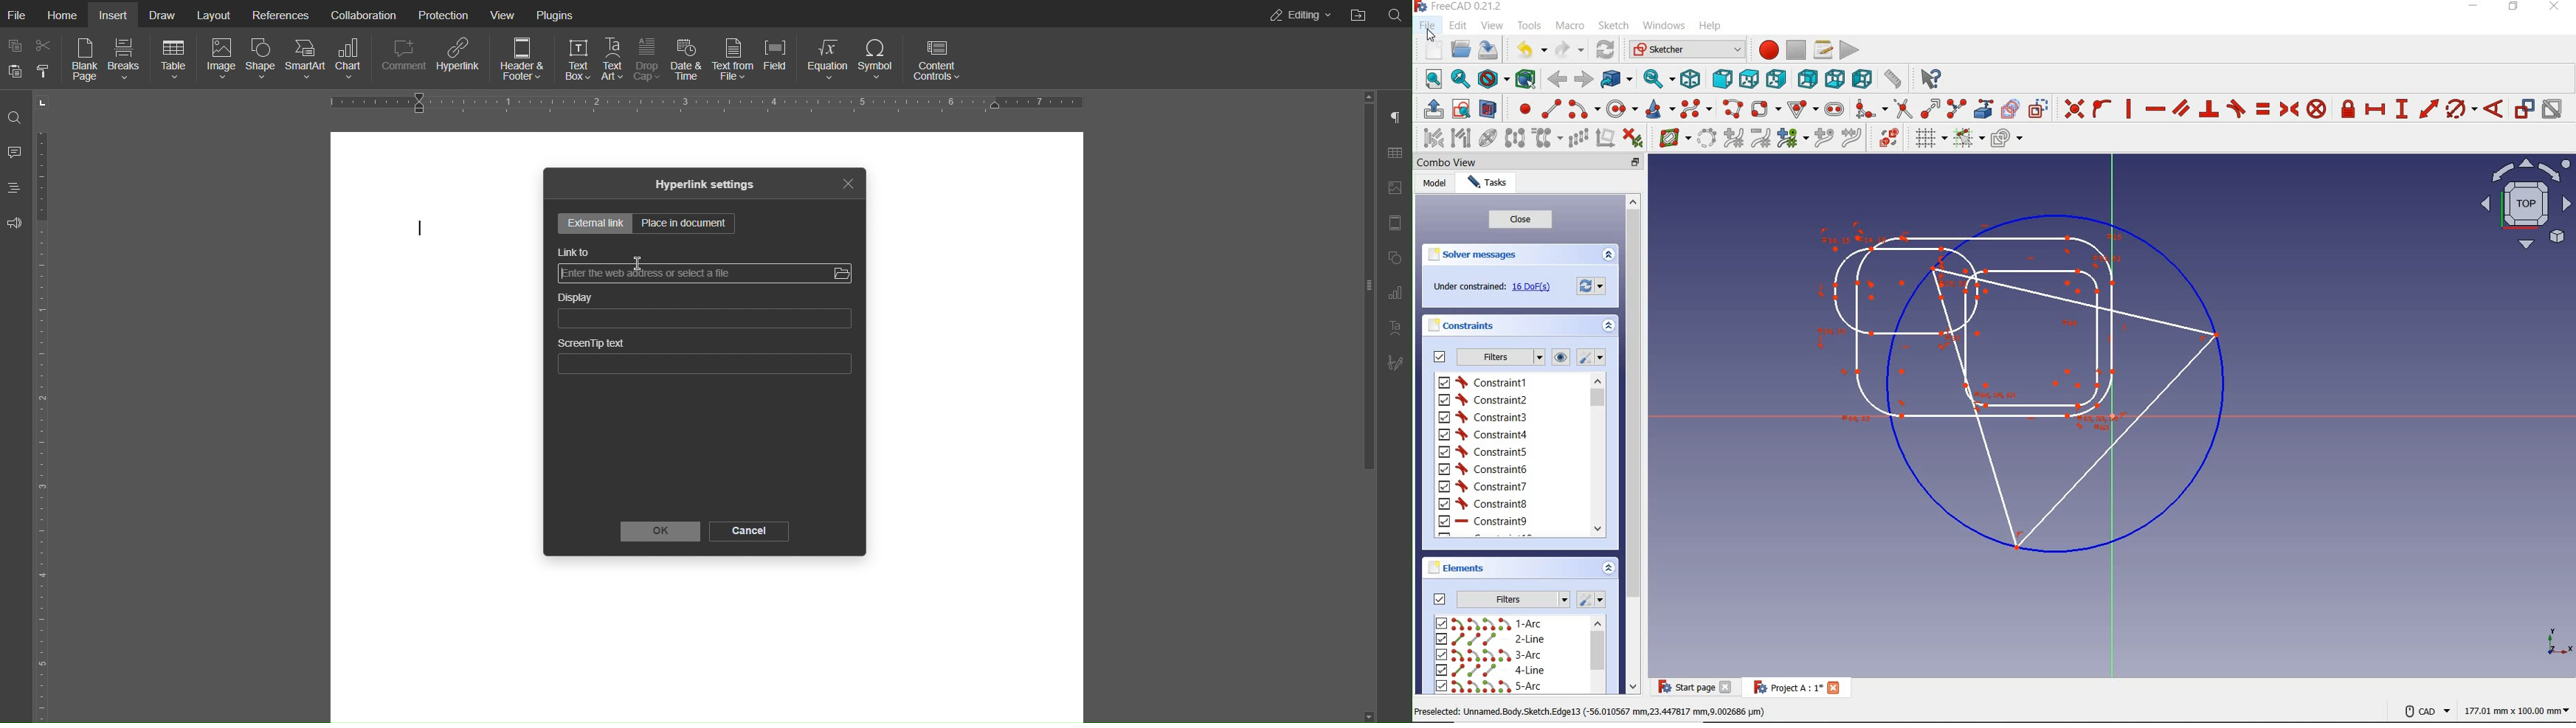 The height and width of the screenshot is (728, 2576). Describe the element at coordinates (1492, 639) in the screenshot. I see `2-line` at that location.